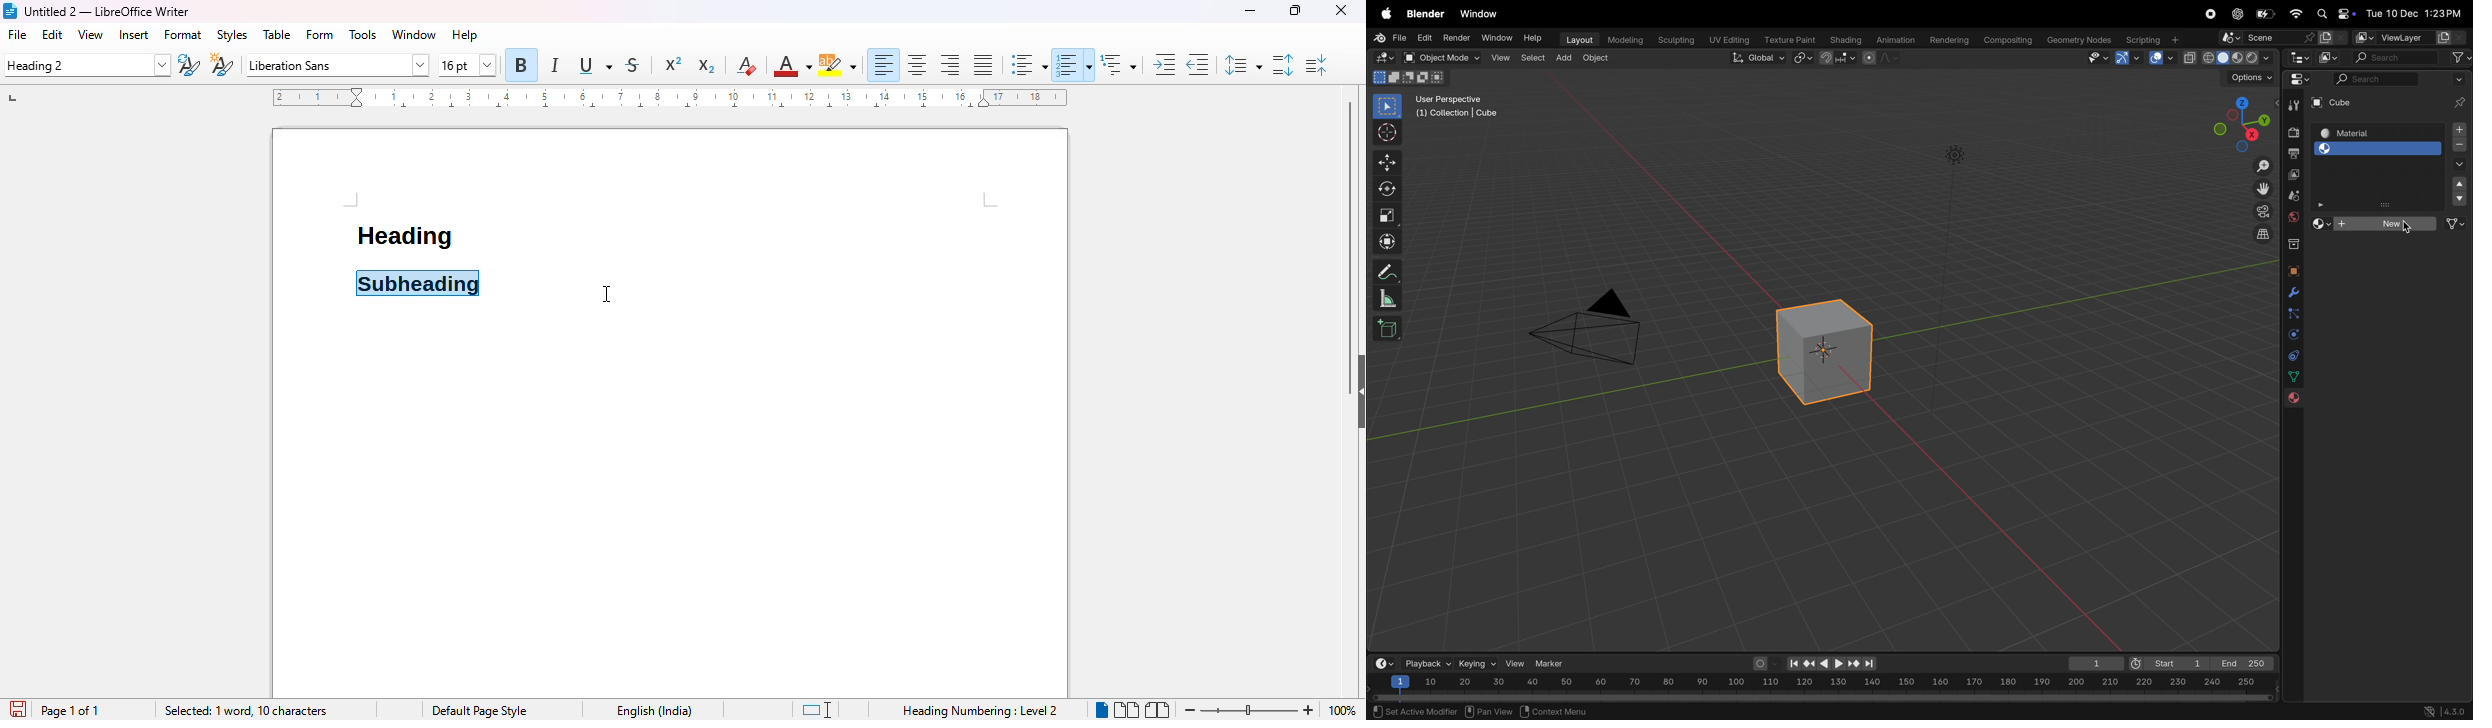 The image size is (2492, 728). I want to click on Tue 12 dec 1.23 pm, so click(2413, 14).